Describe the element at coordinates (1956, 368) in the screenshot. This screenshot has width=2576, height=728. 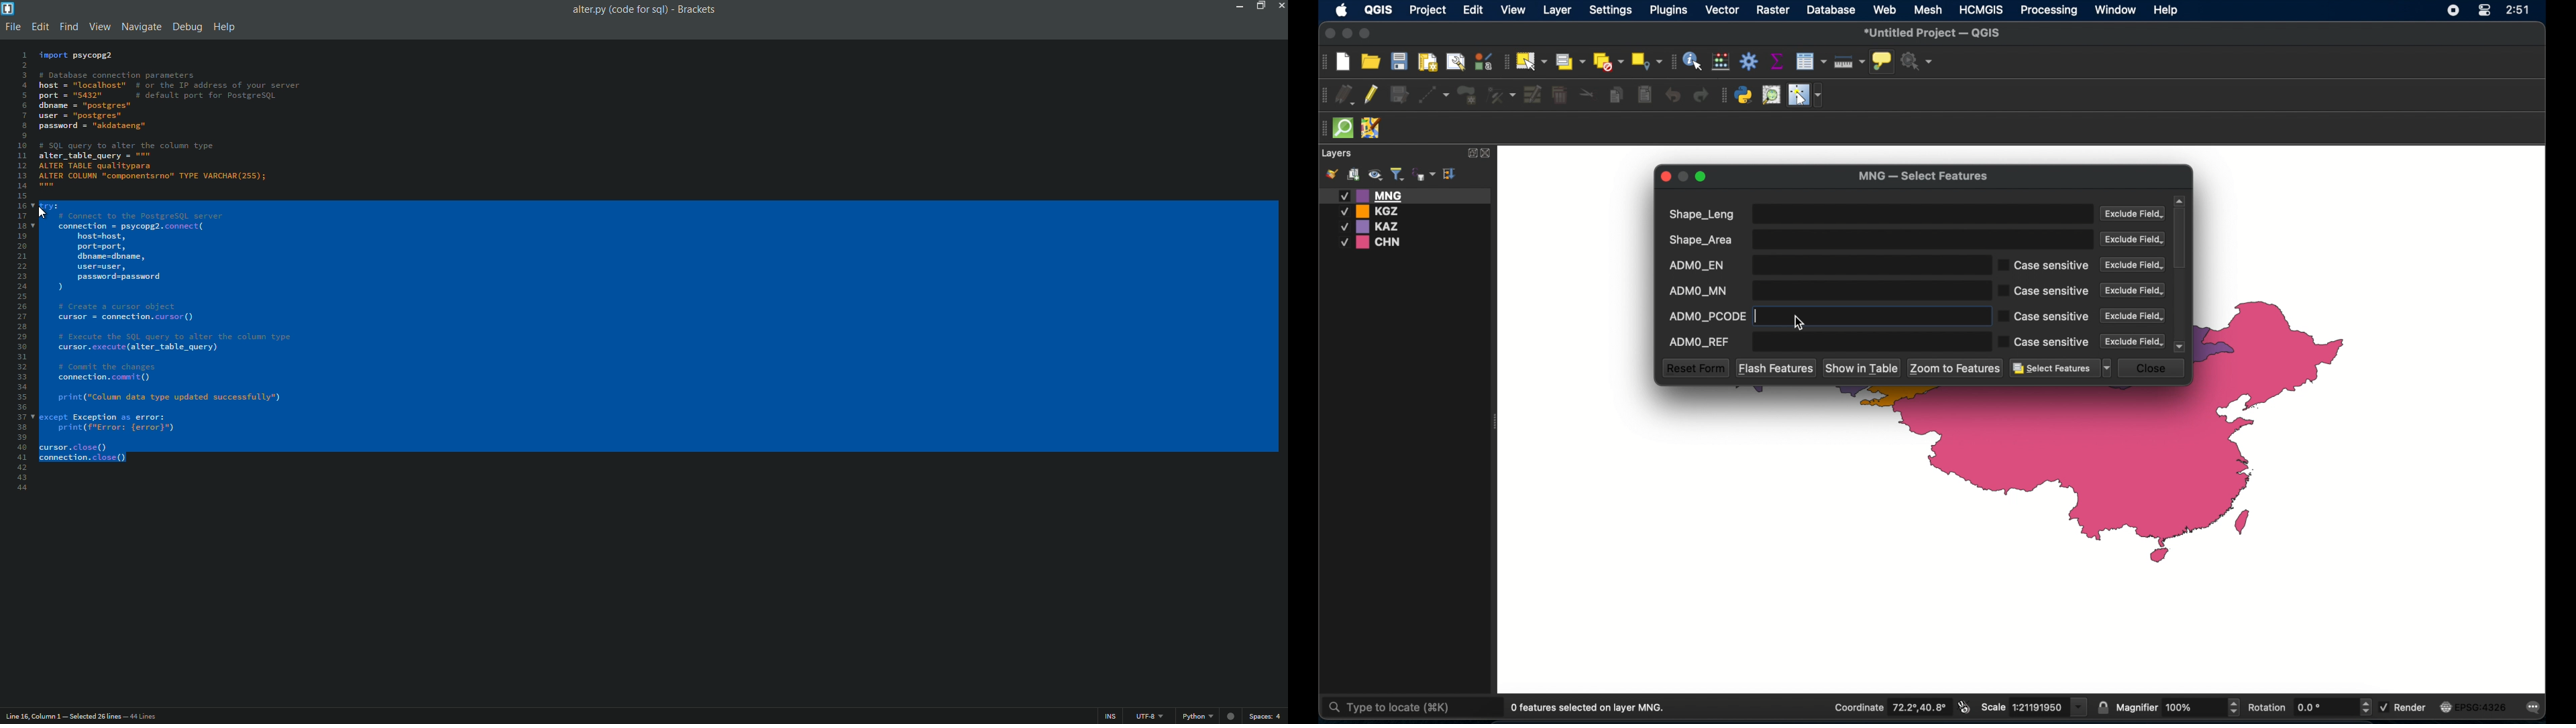
I see `zoom to features` at that location.